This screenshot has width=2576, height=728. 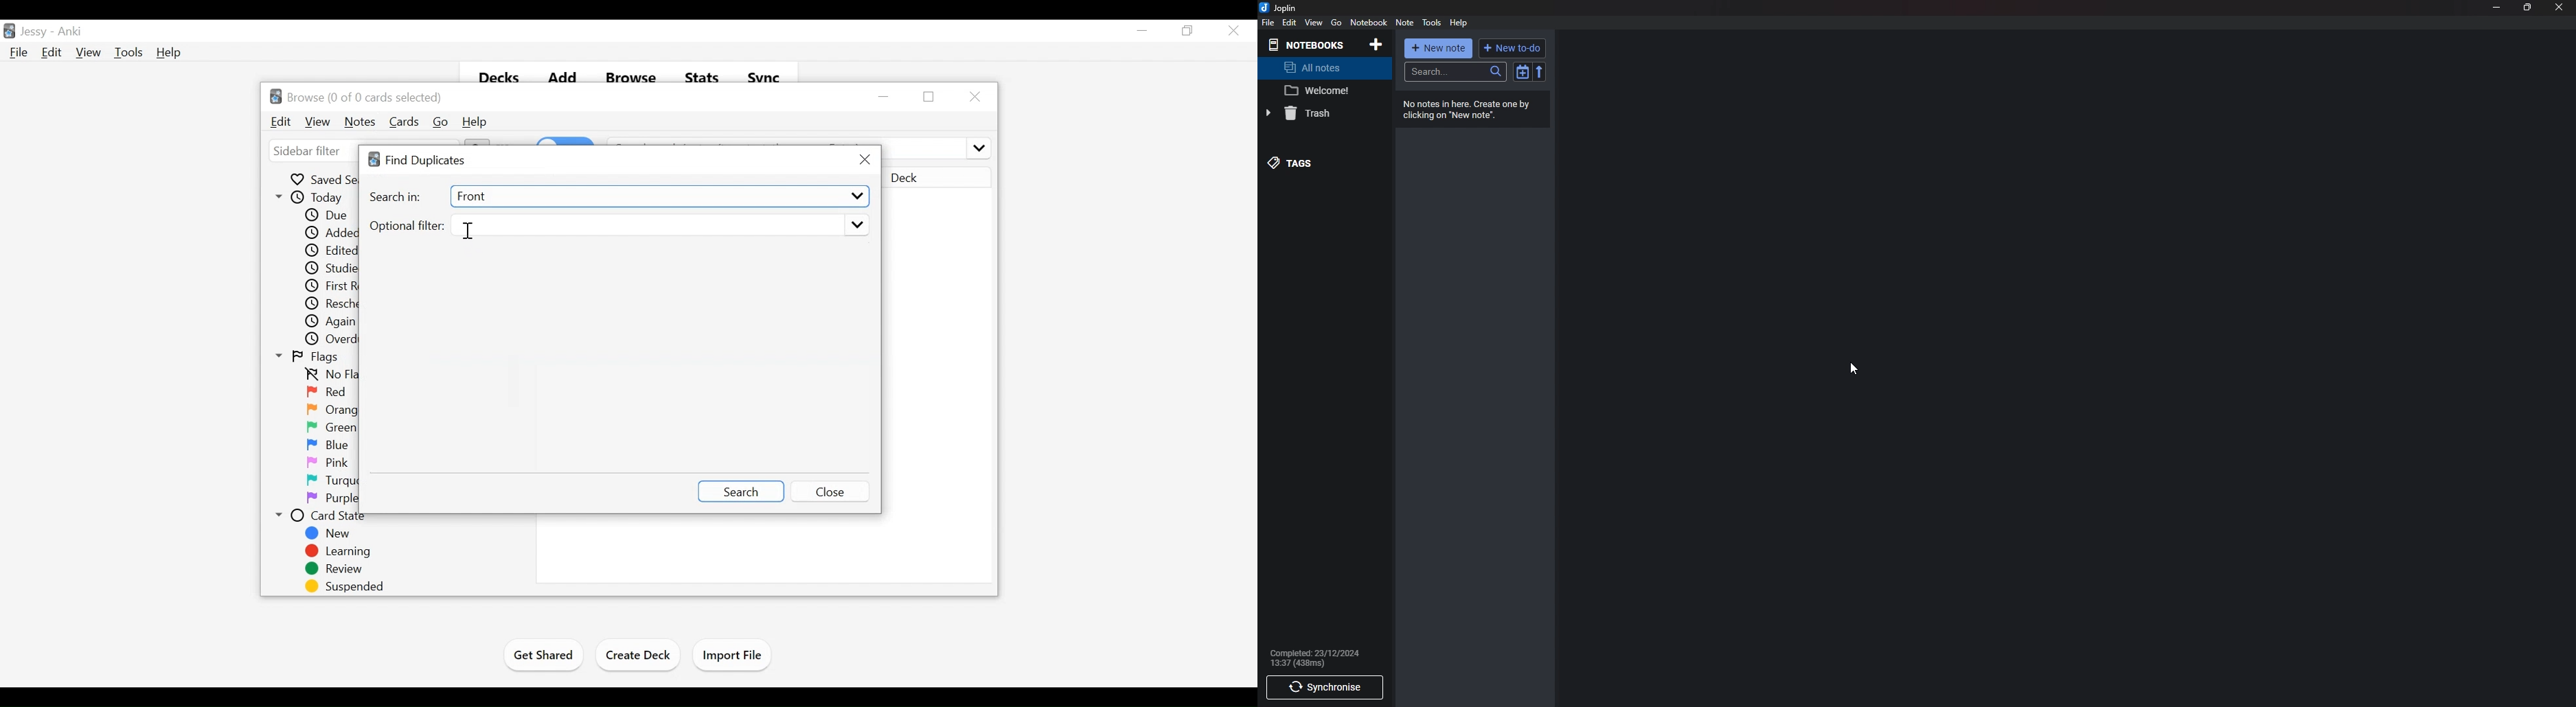 I want to click on Go, so click(x=1336, y=22).